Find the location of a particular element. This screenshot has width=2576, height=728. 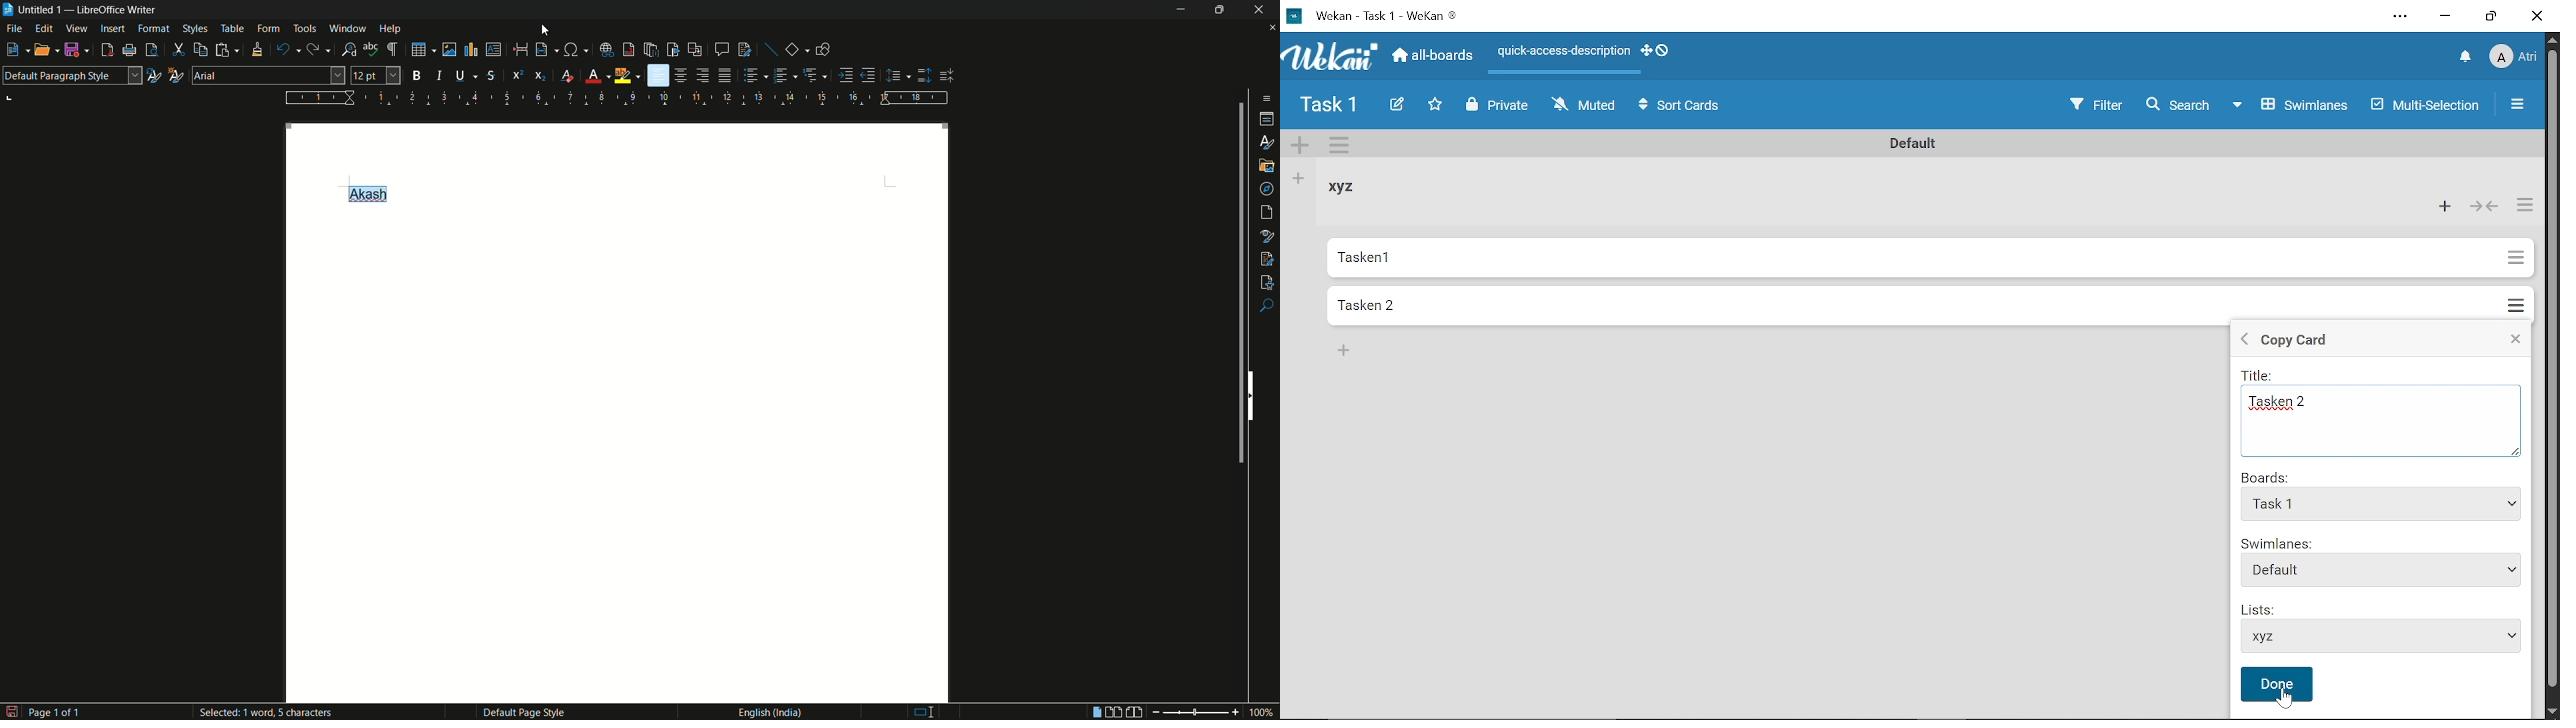

app name is located at coordinates (118, 10).